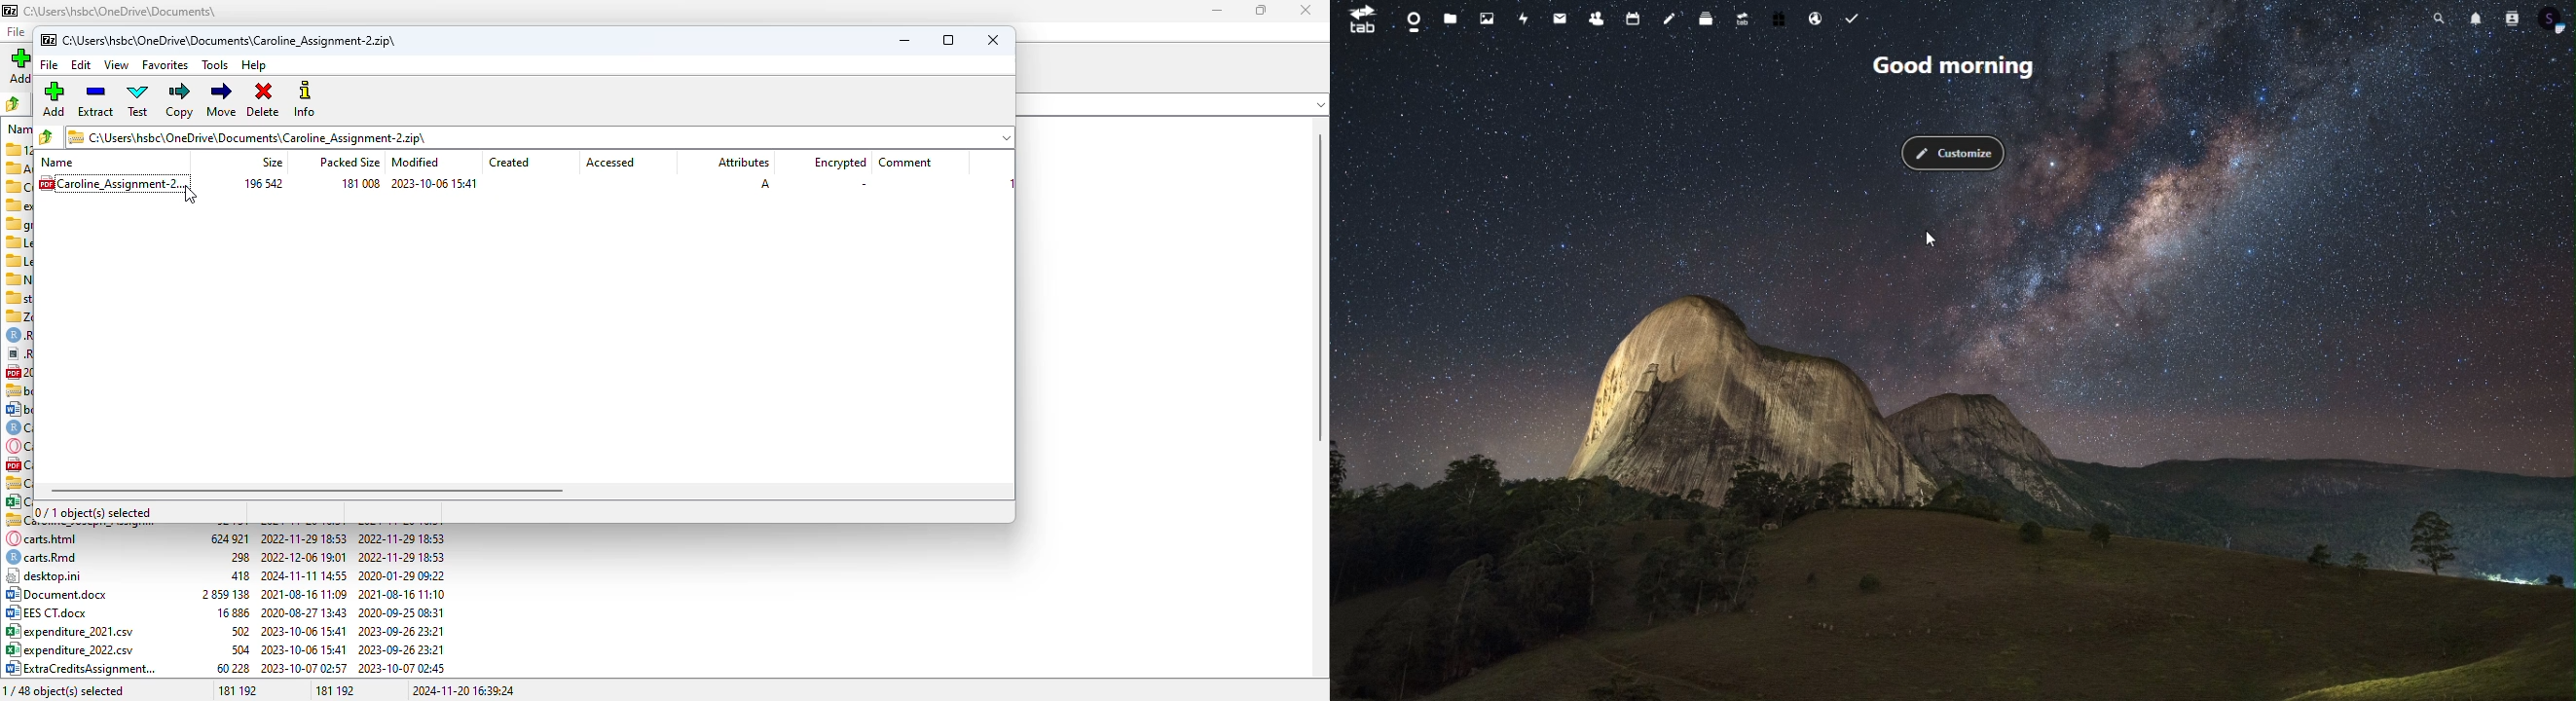 The width and height of the screenshot is (2576, 728). Describe the element at coordinates (264, 100) in the screenshot. I see `delete` at that location.